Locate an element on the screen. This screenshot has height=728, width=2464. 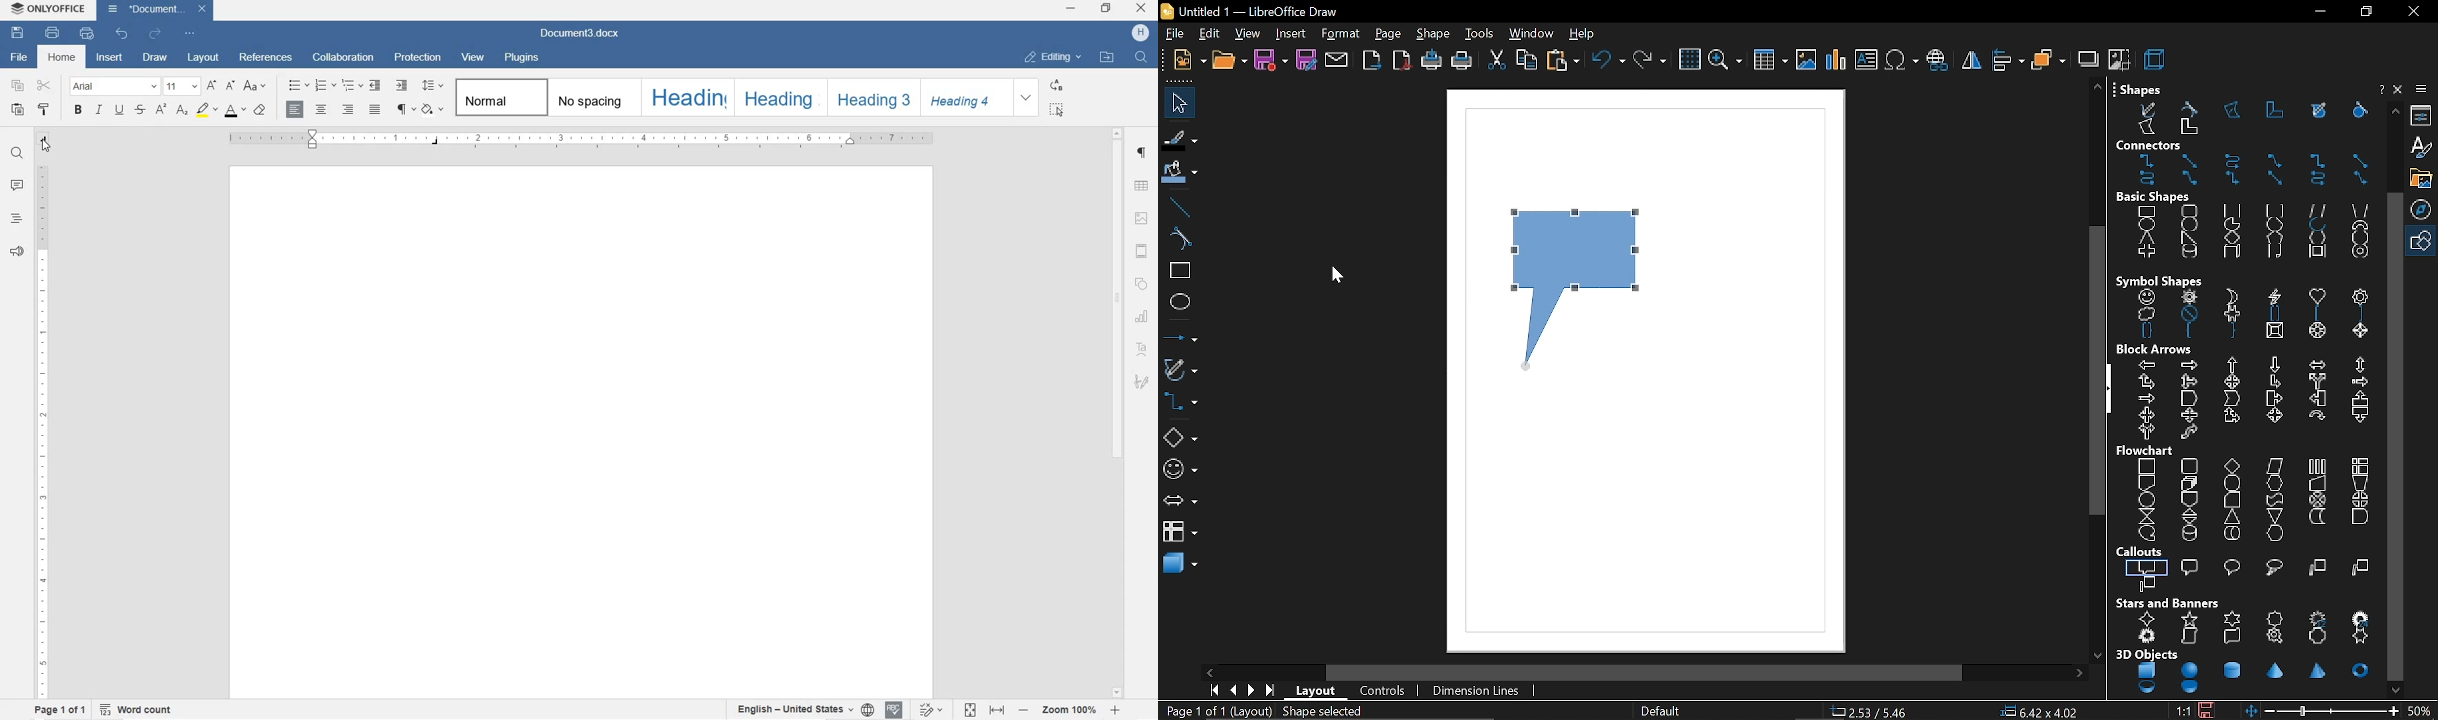
new is located at coordinates (1189, 62).